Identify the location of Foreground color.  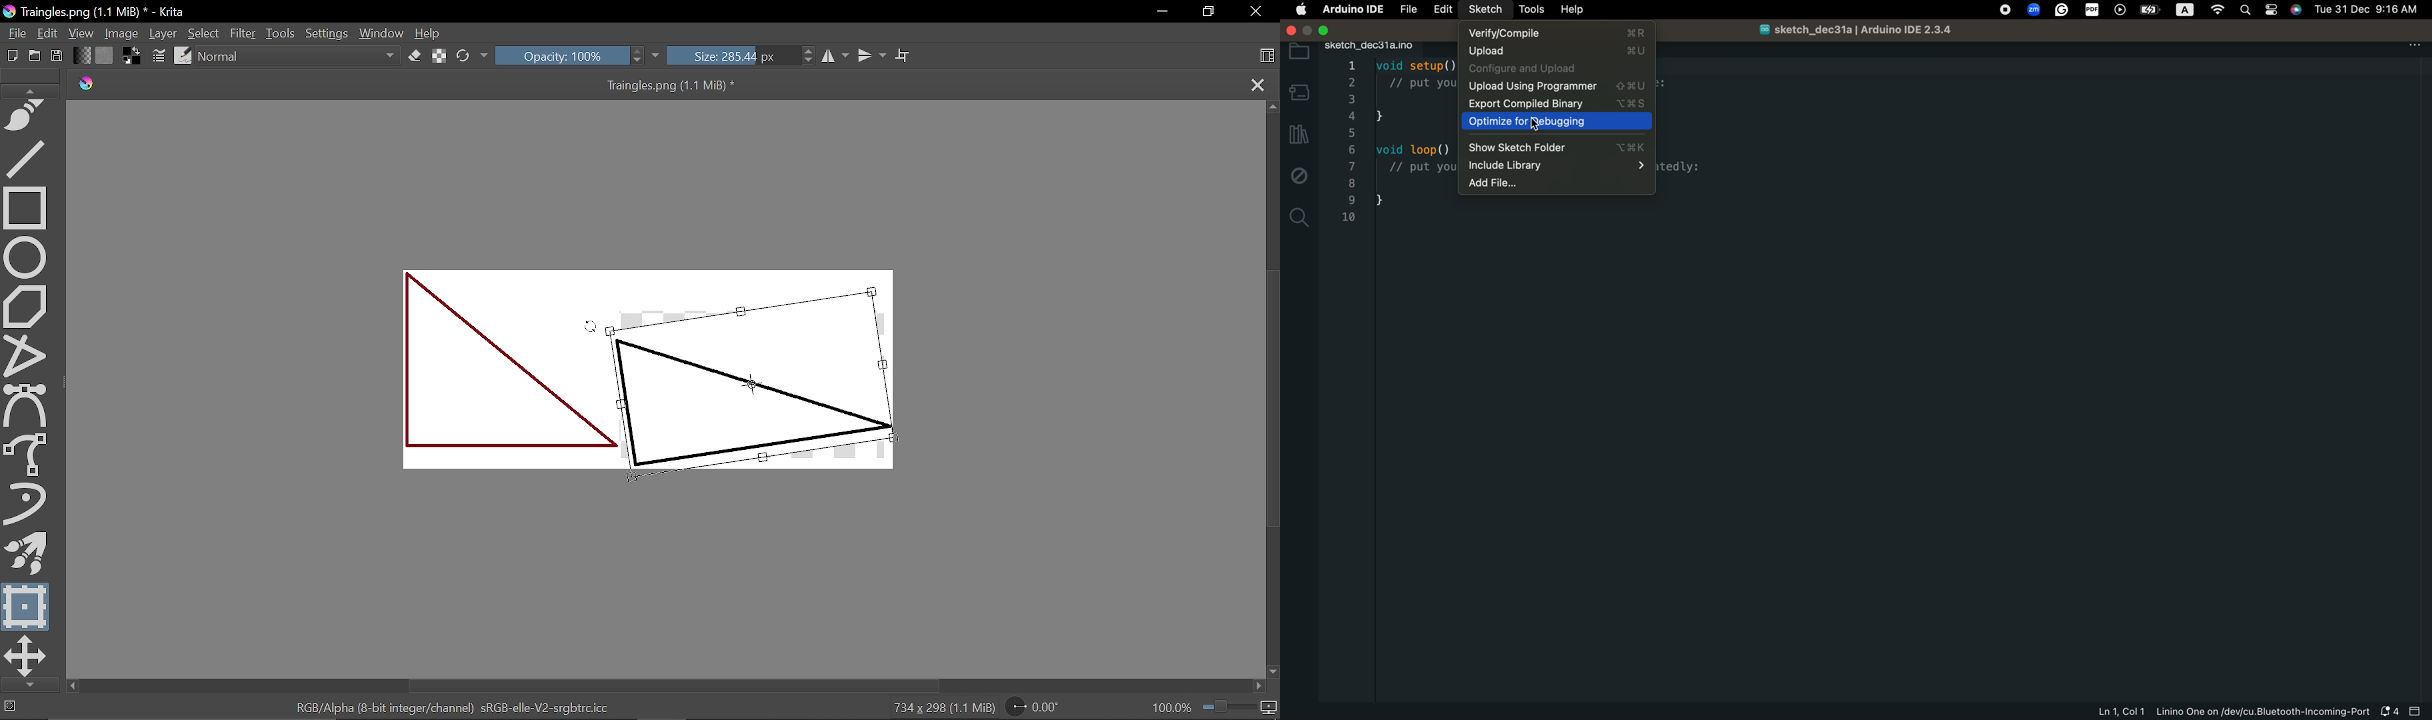
(134, 55).